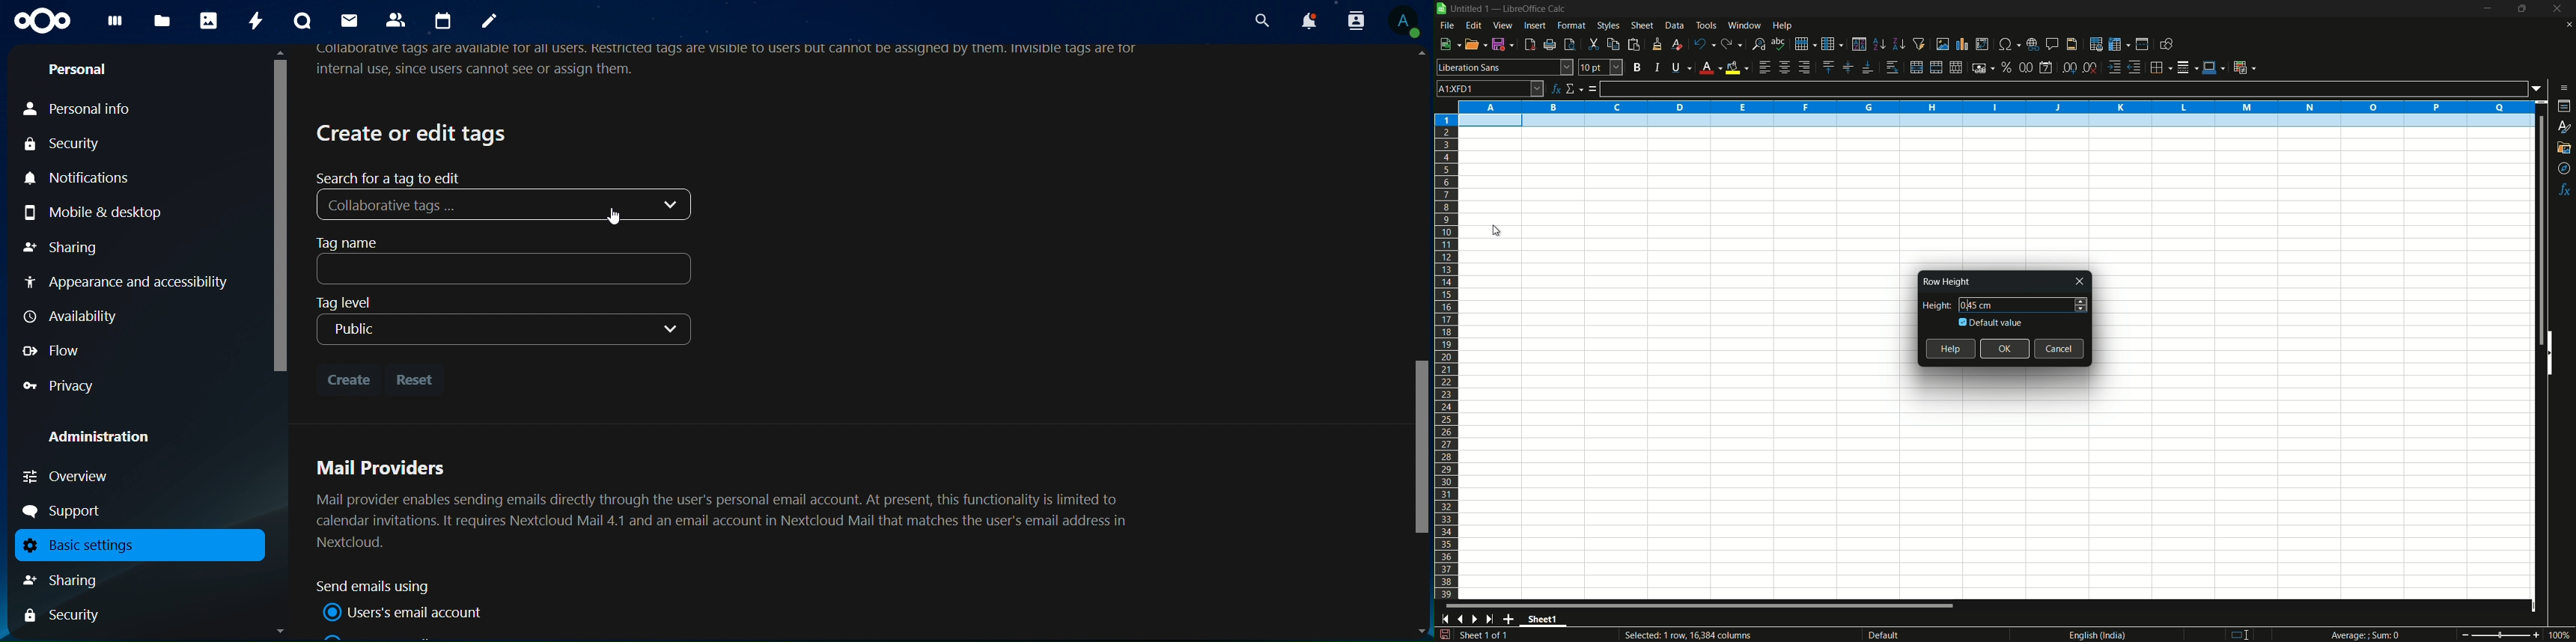 This screenshot has width=2576, height=644. Describe the element at coordinates (133, 545) in the screenshot. I see `basic settings` at that location.